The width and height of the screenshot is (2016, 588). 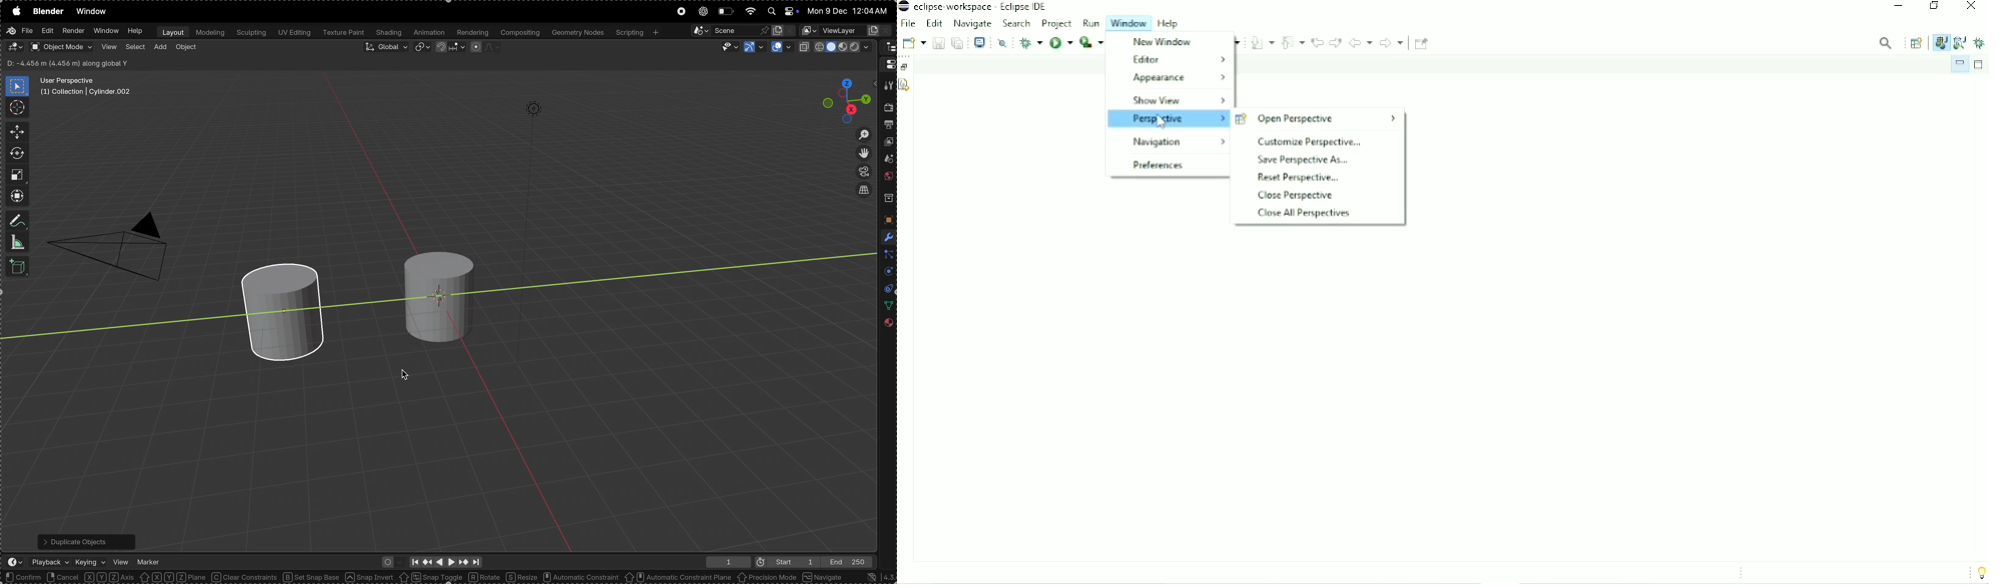 What do you see at coordinates (69, 62) in the screenshot?
I see `modes` at bounding box center [69, 62].